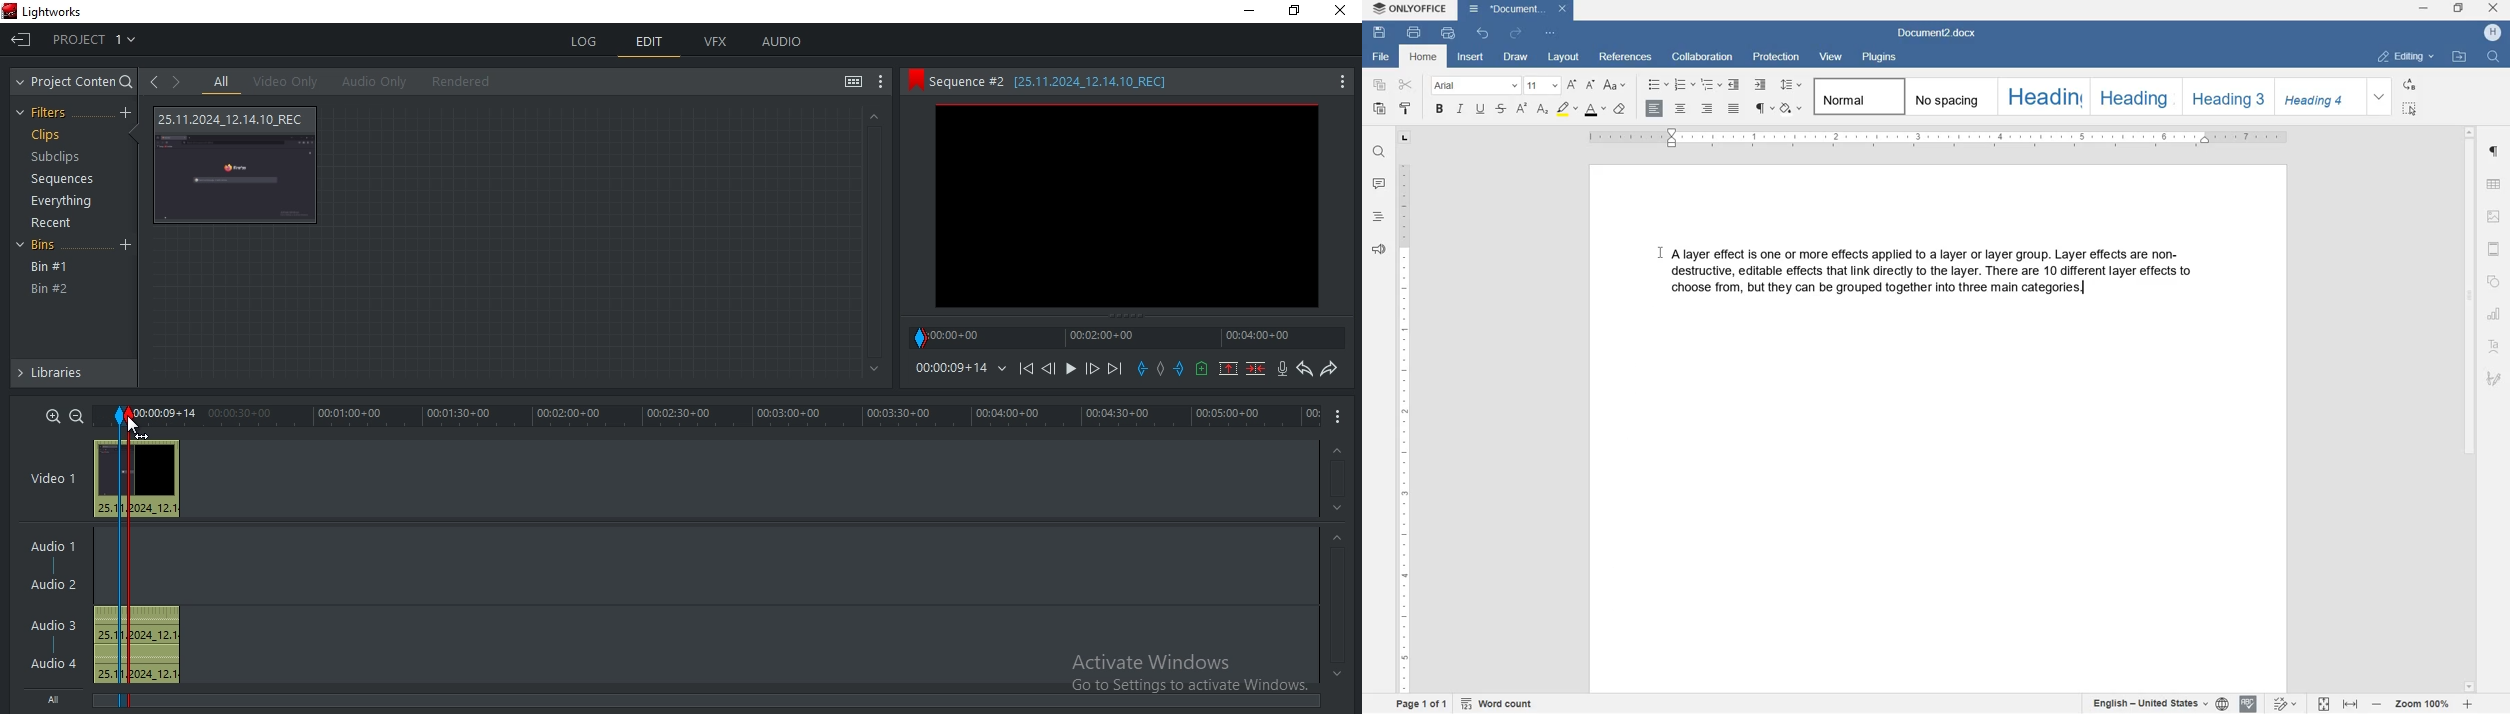 This screenshot has width=2520, height=728. What do you see at coordinates (1761, 85) in the screenshot?
I see `increase indent` at bounding box center [1761, 85].